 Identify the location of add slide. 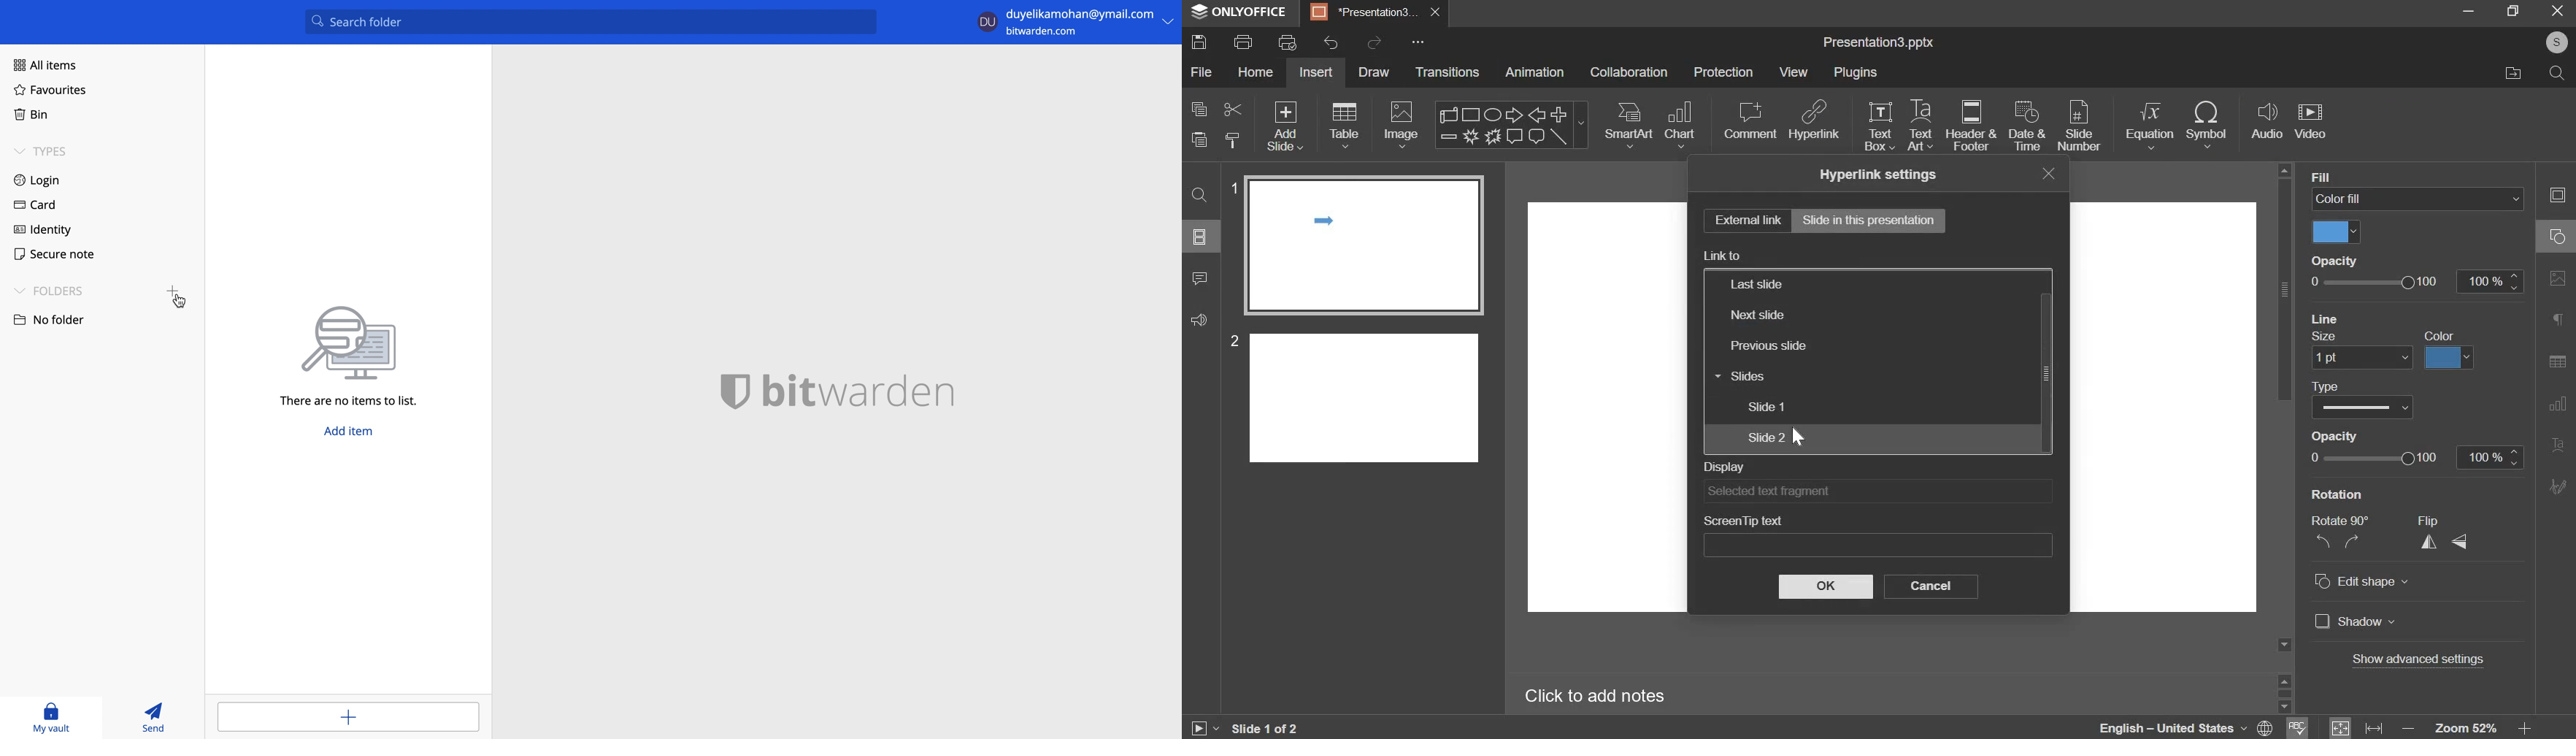
(1285, 126).